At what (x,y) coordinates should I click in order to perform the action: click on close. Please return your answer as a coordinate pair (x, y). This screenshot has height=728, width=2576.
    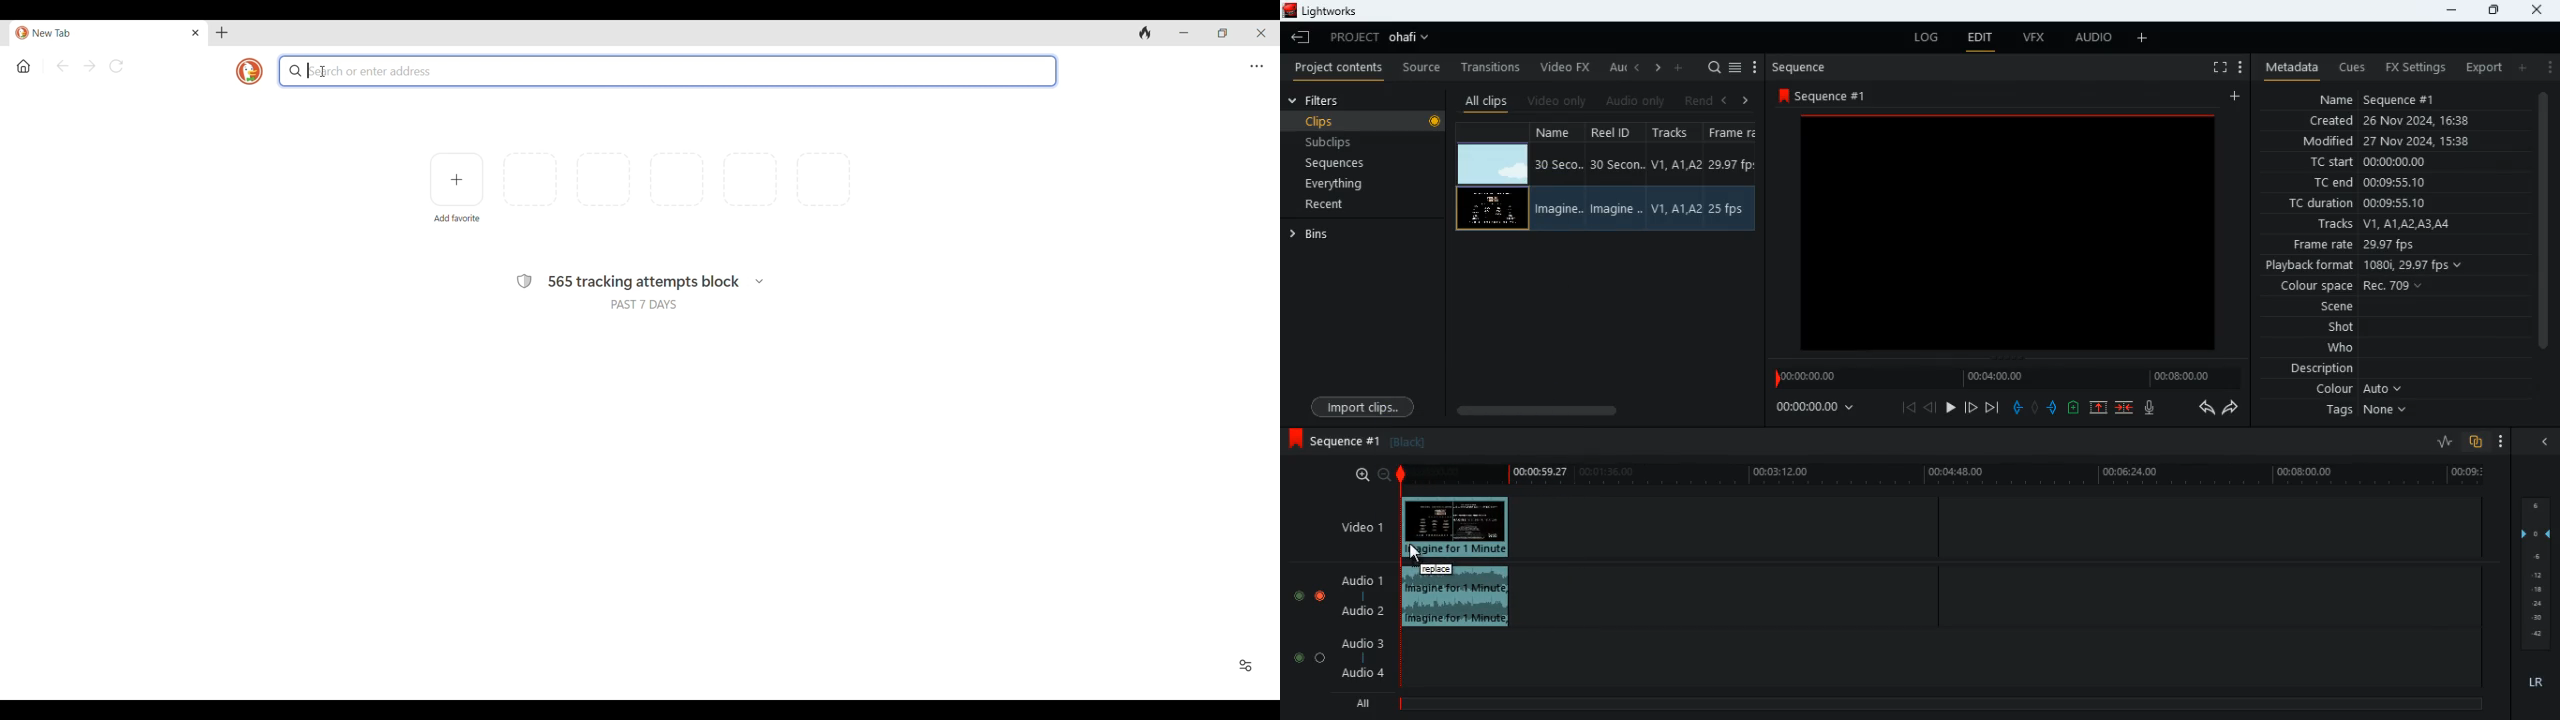
    Looking at the image, I should click on (2542, 441).